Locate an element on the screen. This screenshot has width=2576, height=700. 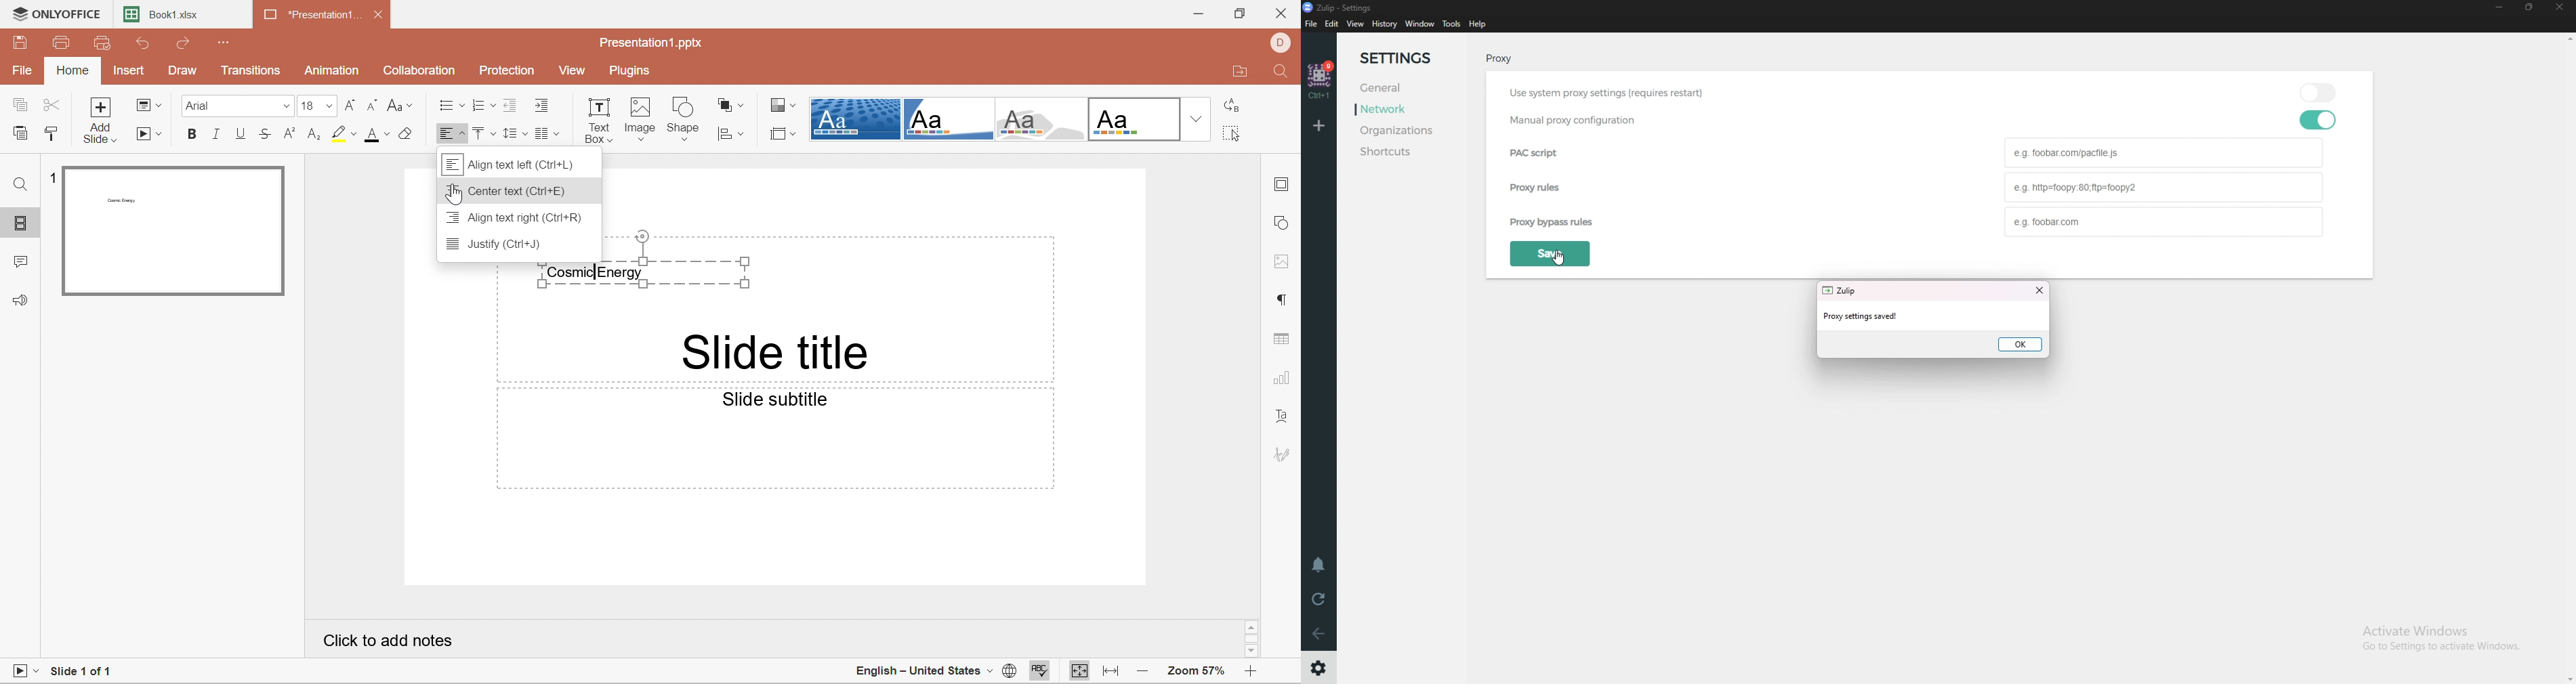
Strikethrough is located at coordinates (266, 137).